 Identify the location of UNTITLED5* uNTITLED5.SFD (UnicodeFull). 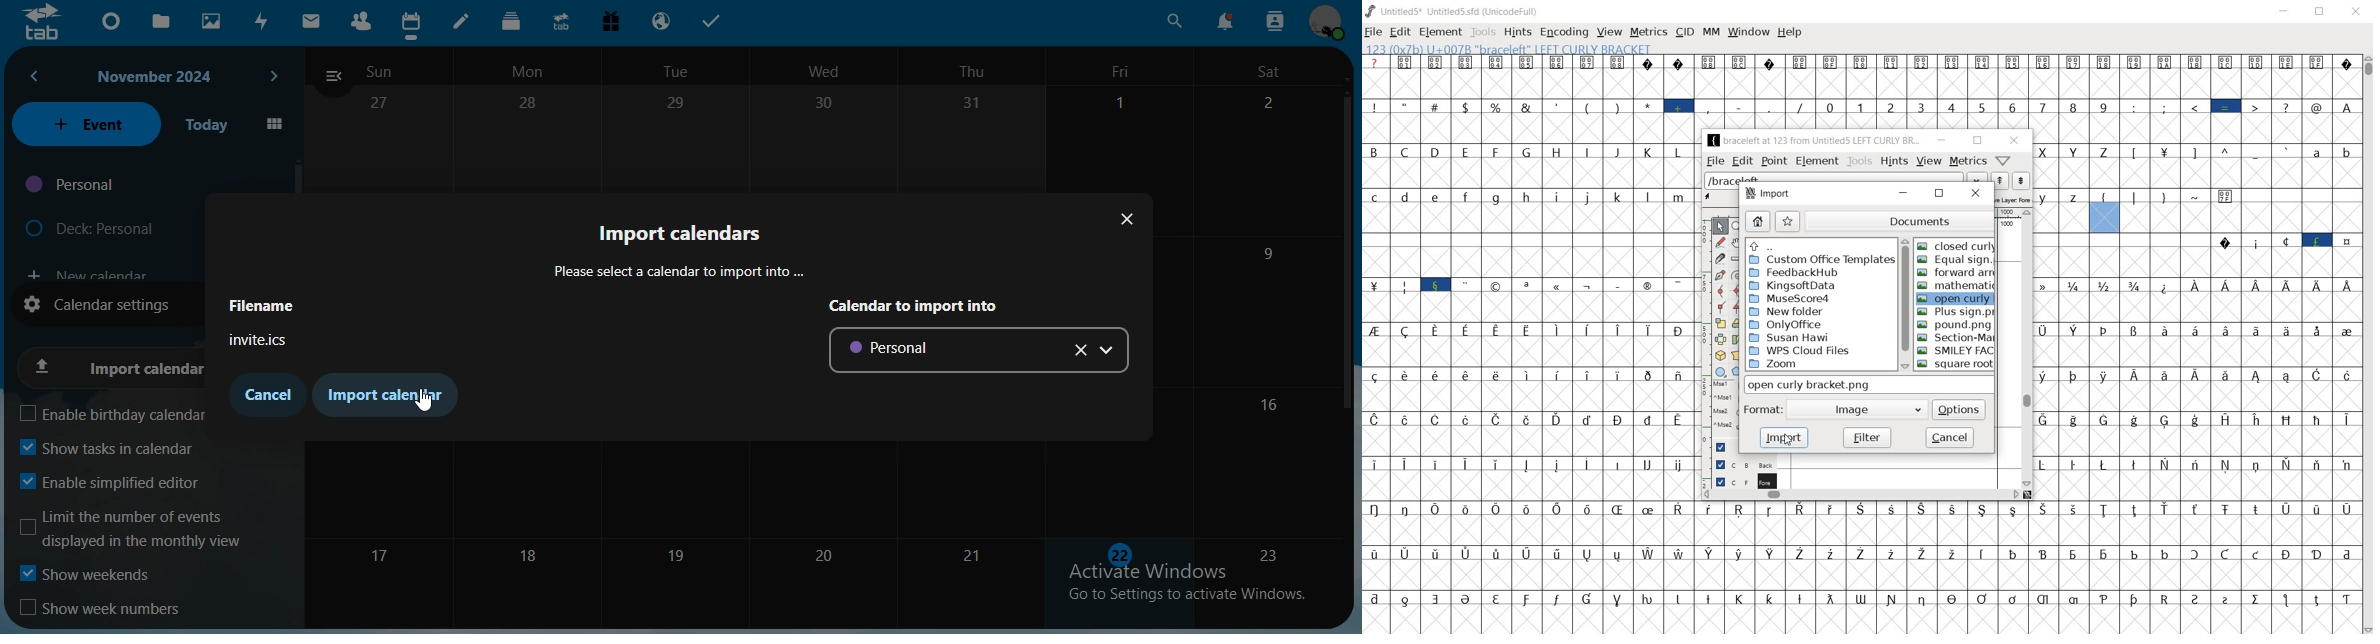
(1453, 12).